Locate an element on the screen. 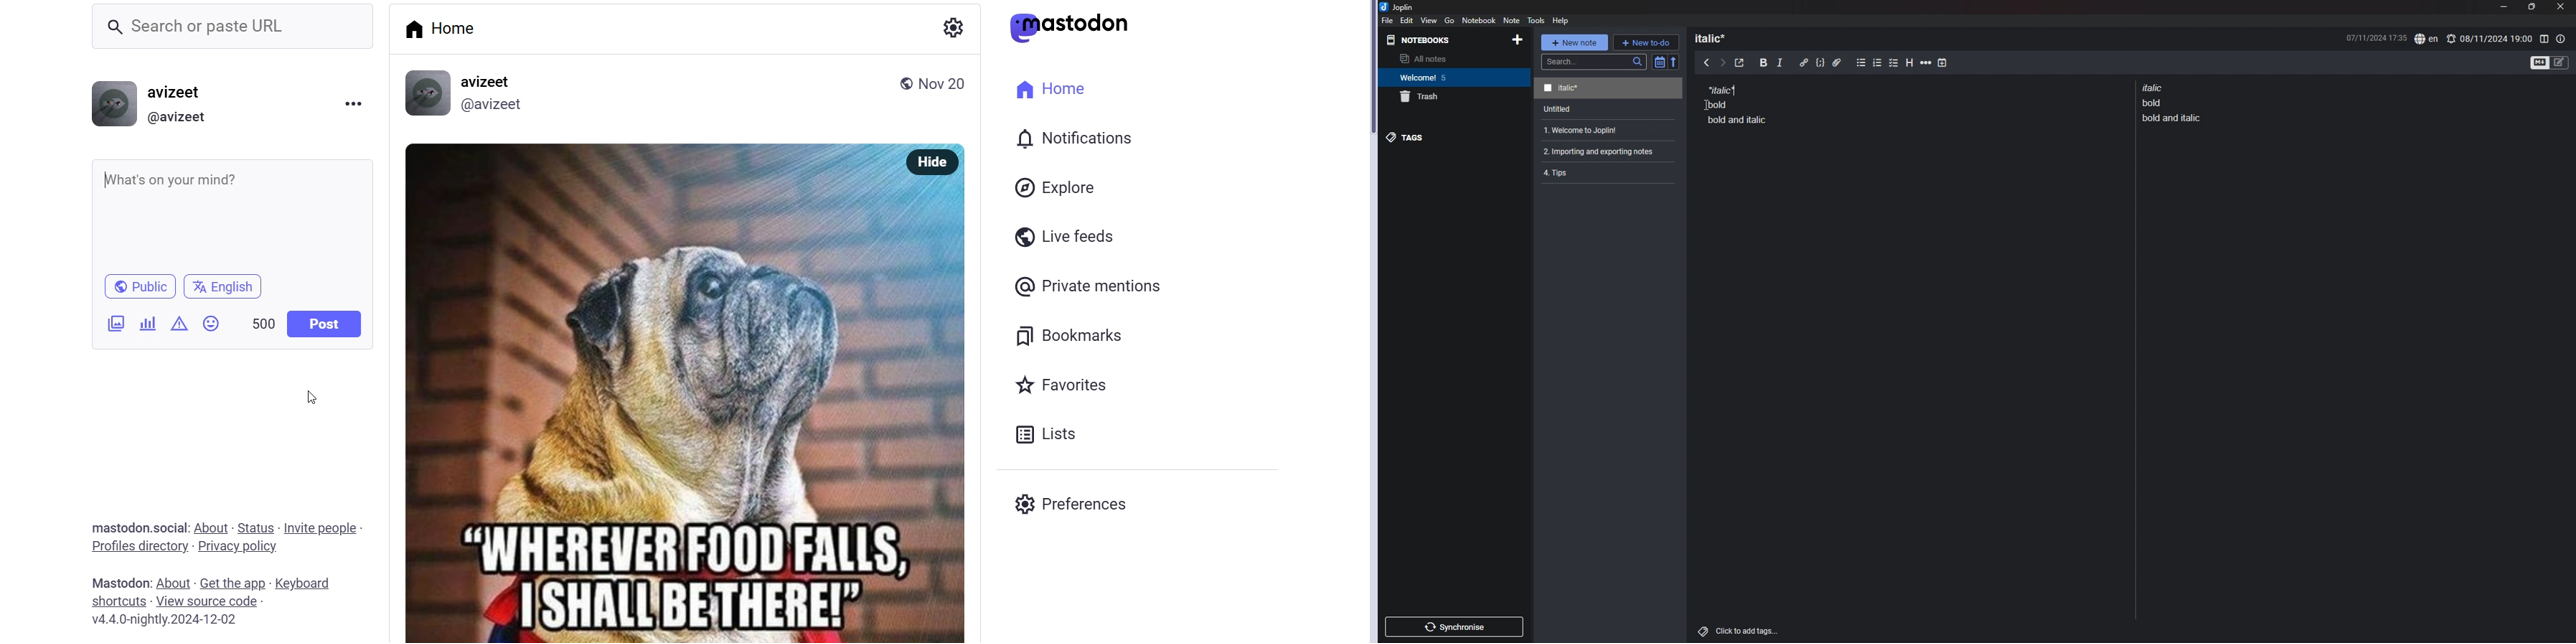  hyperlink is located at coordinates (1804, 62).